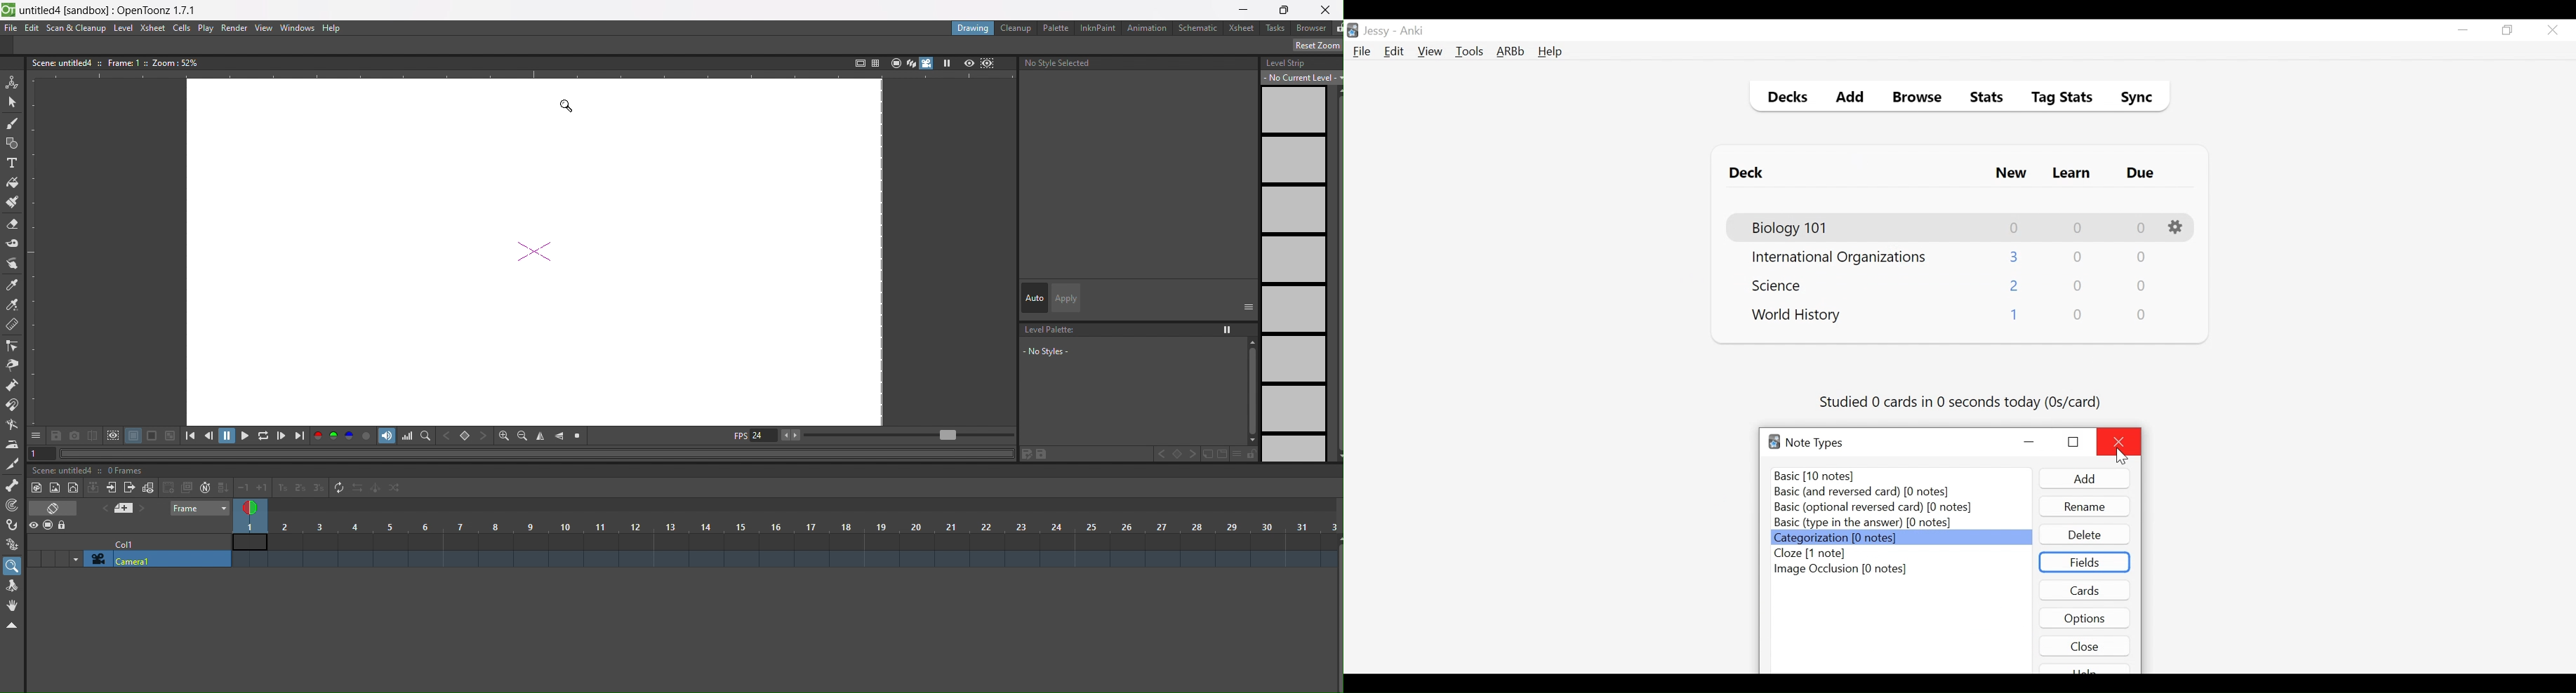  What do you see at coordinates (112, 488) in the screenshot?
I see `previous sub xsheet` at bounding box center [112, 488].